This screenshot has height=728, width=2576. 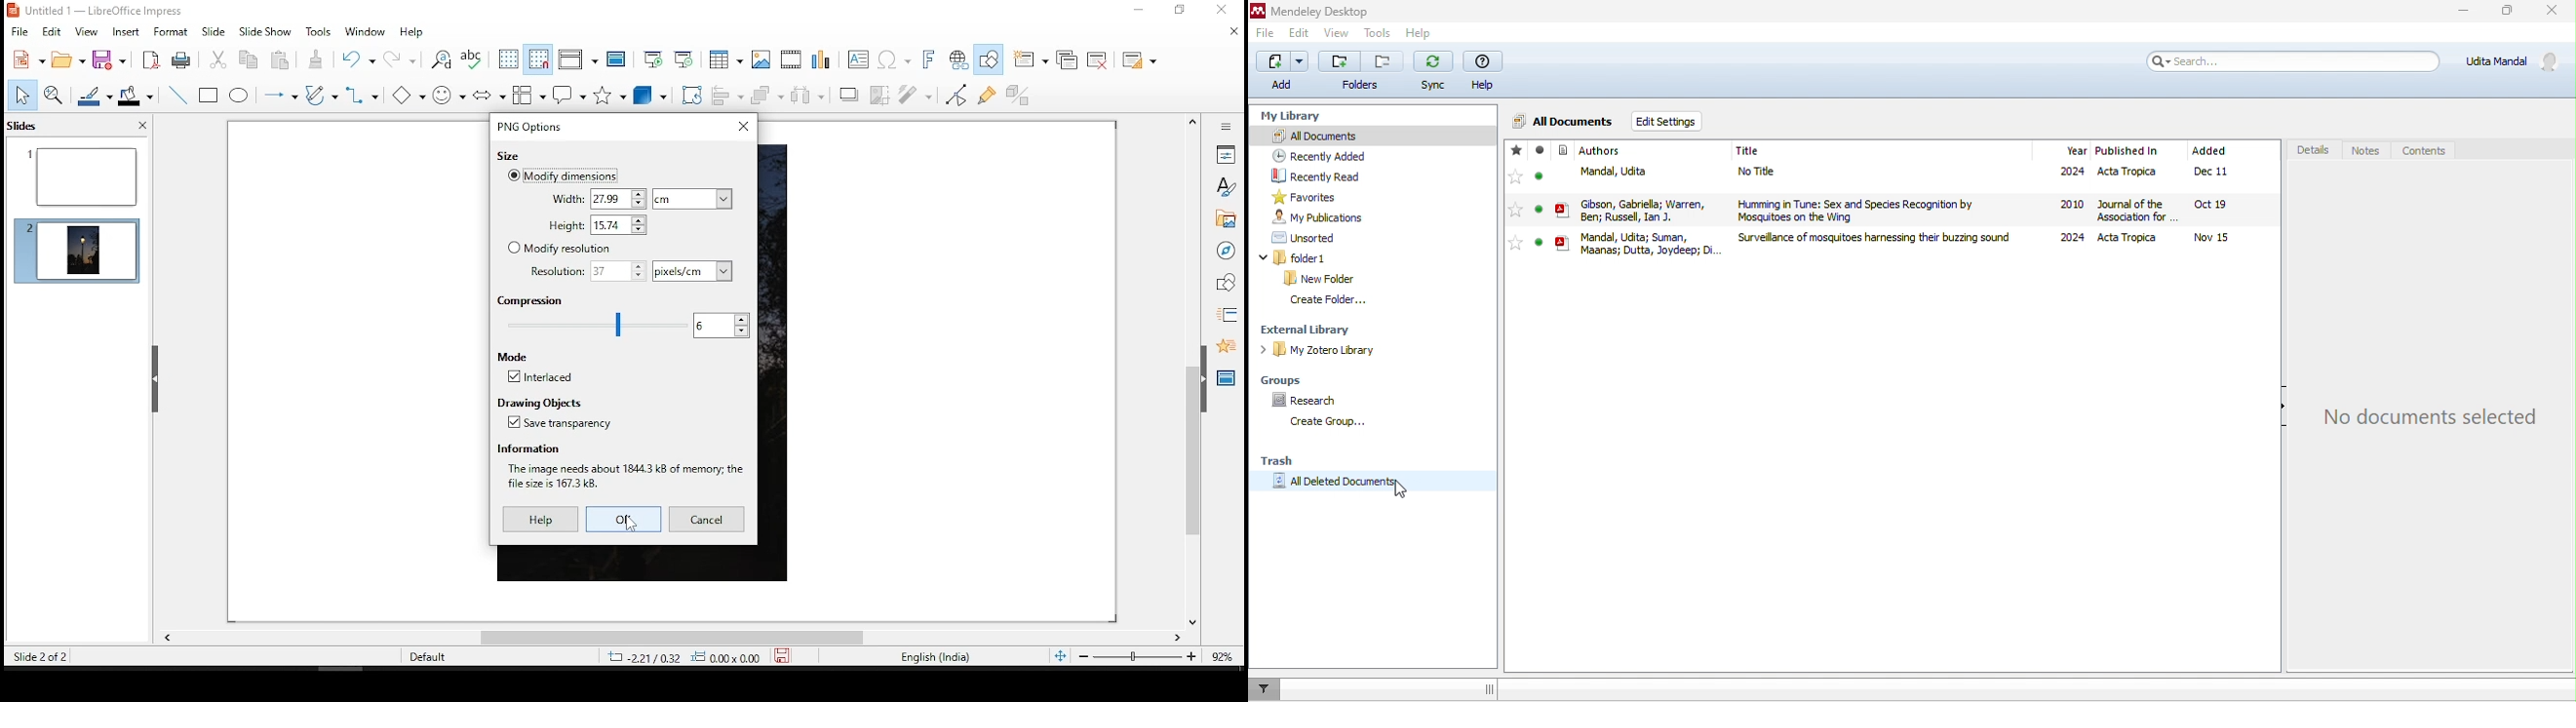 I want to click on compression, so click(x=535, y=301).